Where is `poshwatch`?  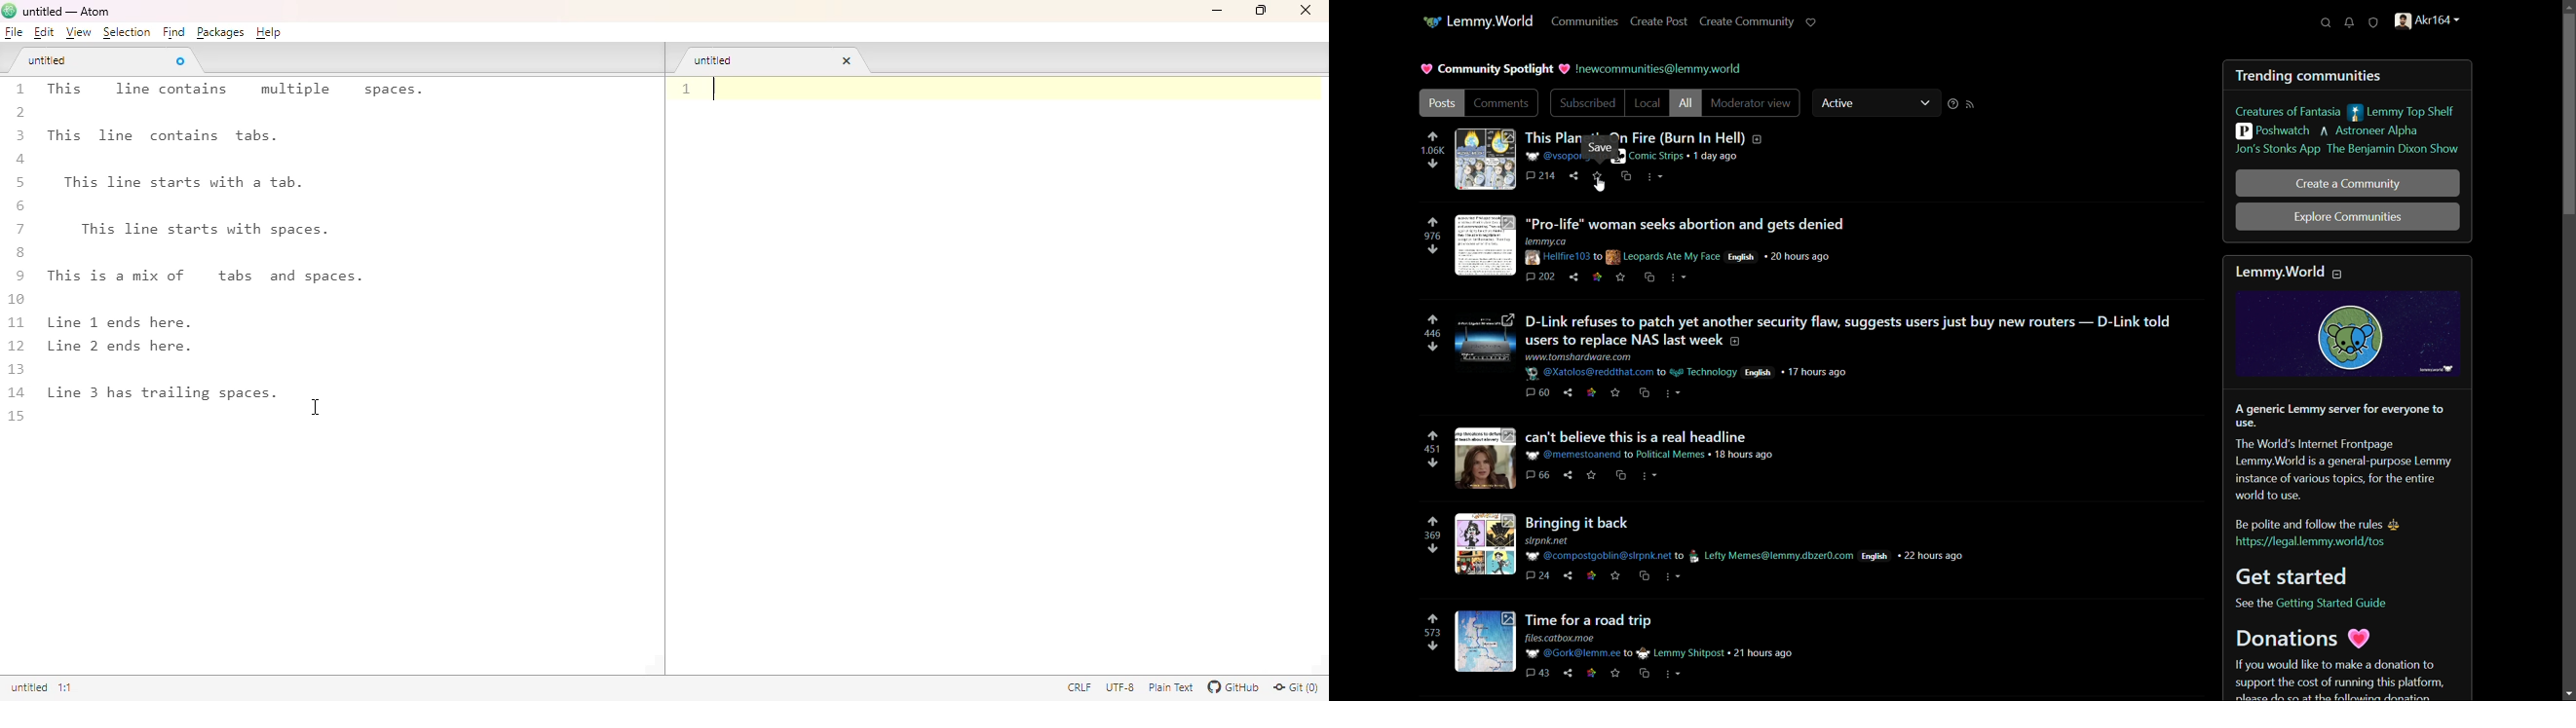
poshwatch is located at coordinates (2273, 131).